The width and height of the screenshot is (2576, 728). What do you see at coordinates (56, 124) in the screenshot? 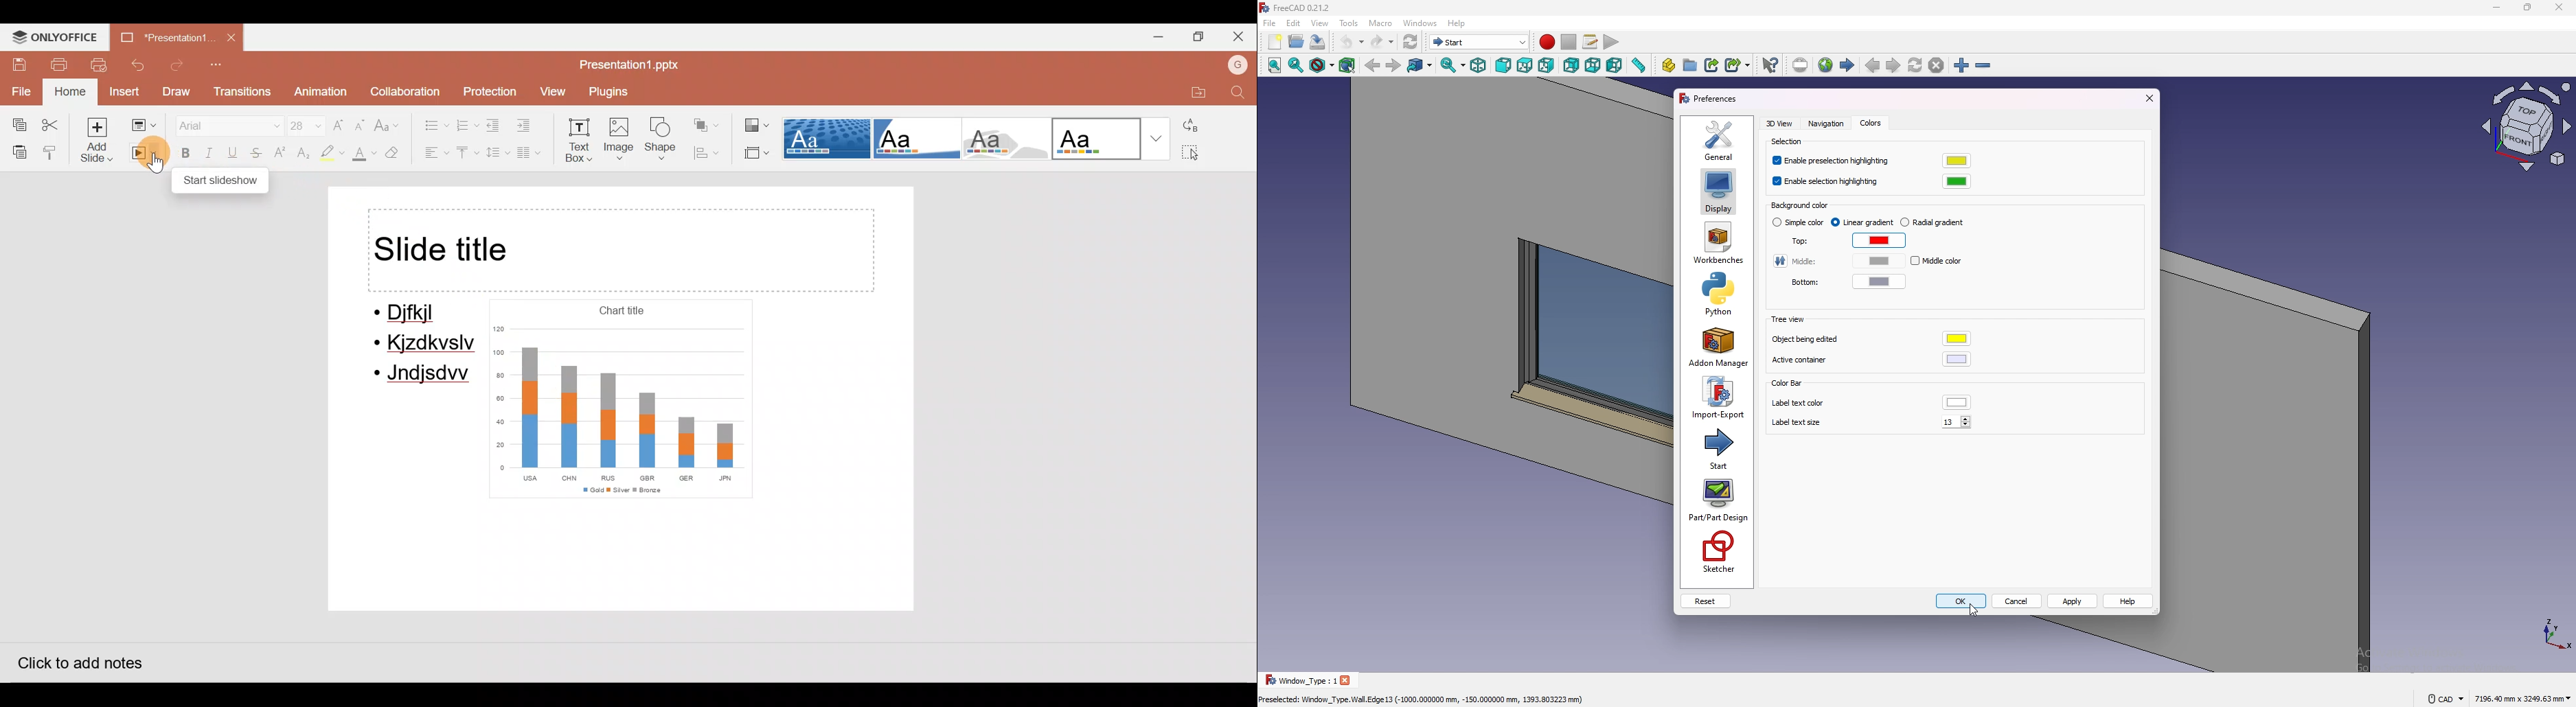
I see `Cut` at bounding box center [56, 124].